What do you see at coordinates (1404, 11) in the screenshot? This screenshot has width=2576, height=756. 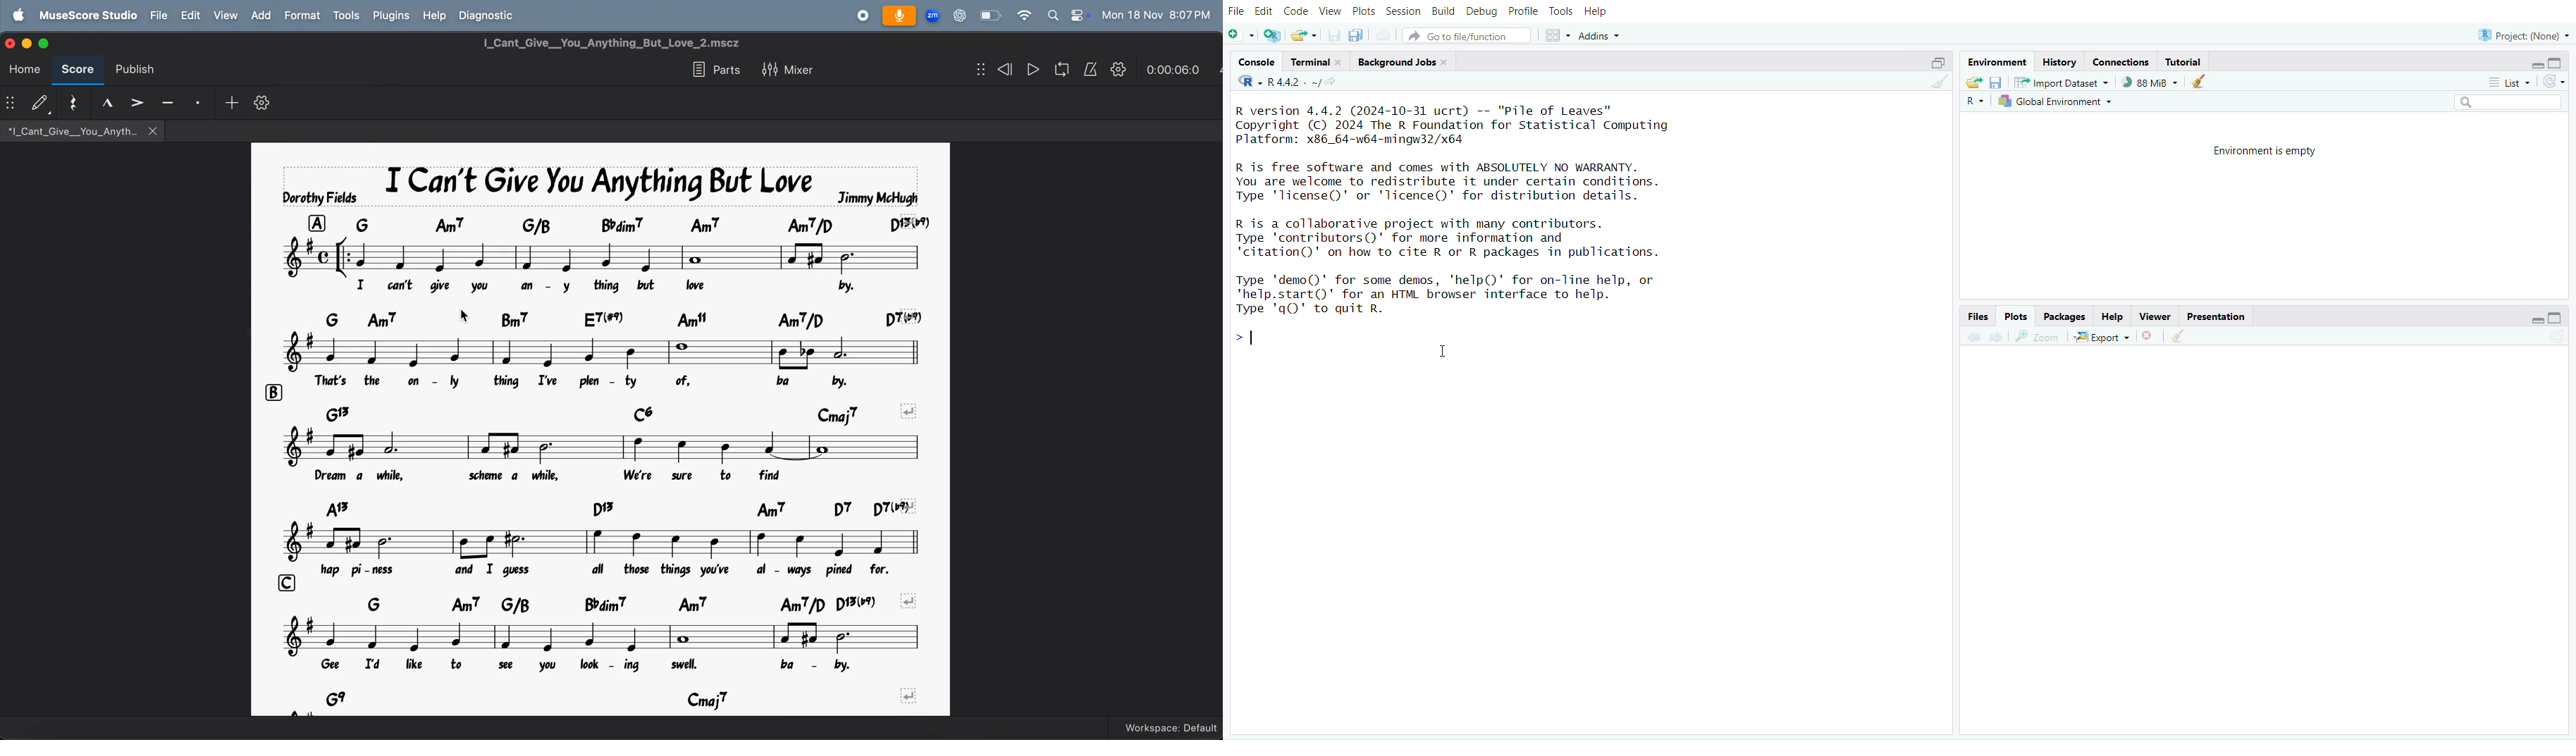 I see `sessions` at bounding box center [1404, 11].